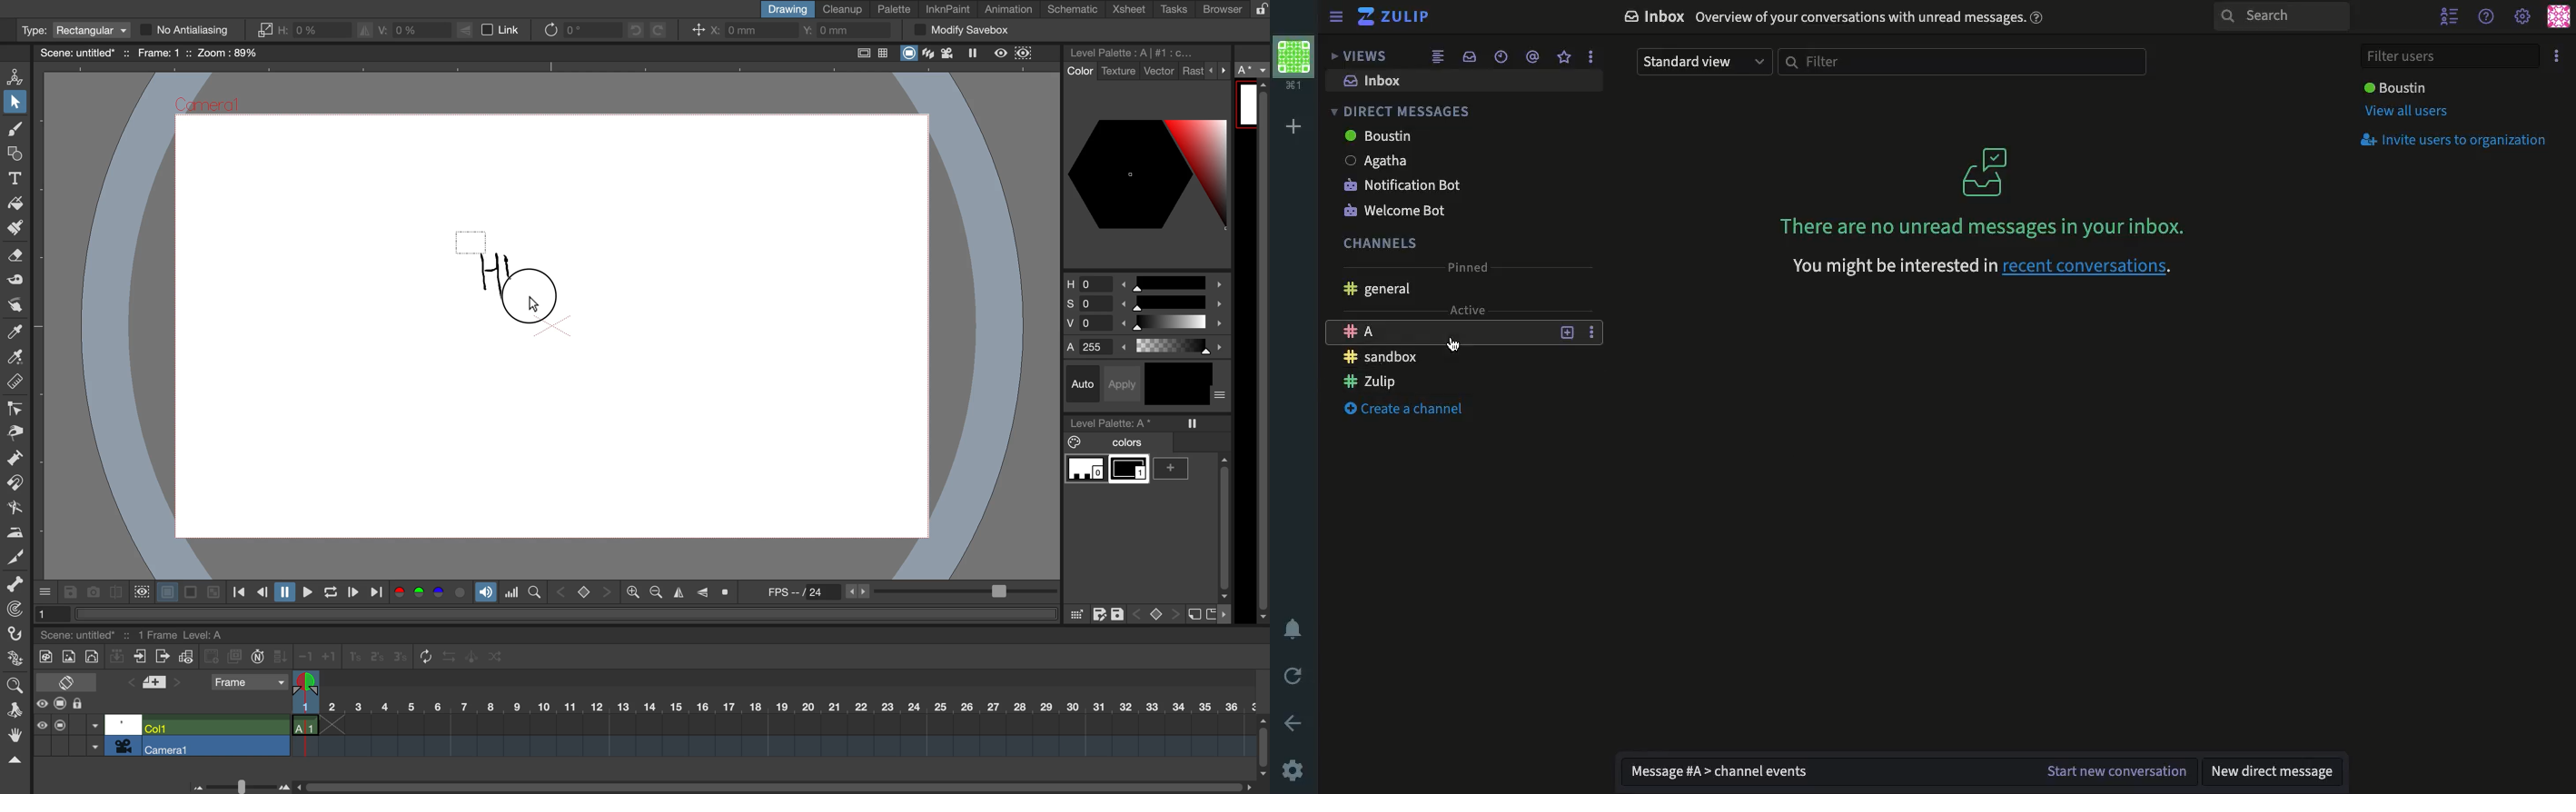  I want to click on Standard view, so click(1701, 63).